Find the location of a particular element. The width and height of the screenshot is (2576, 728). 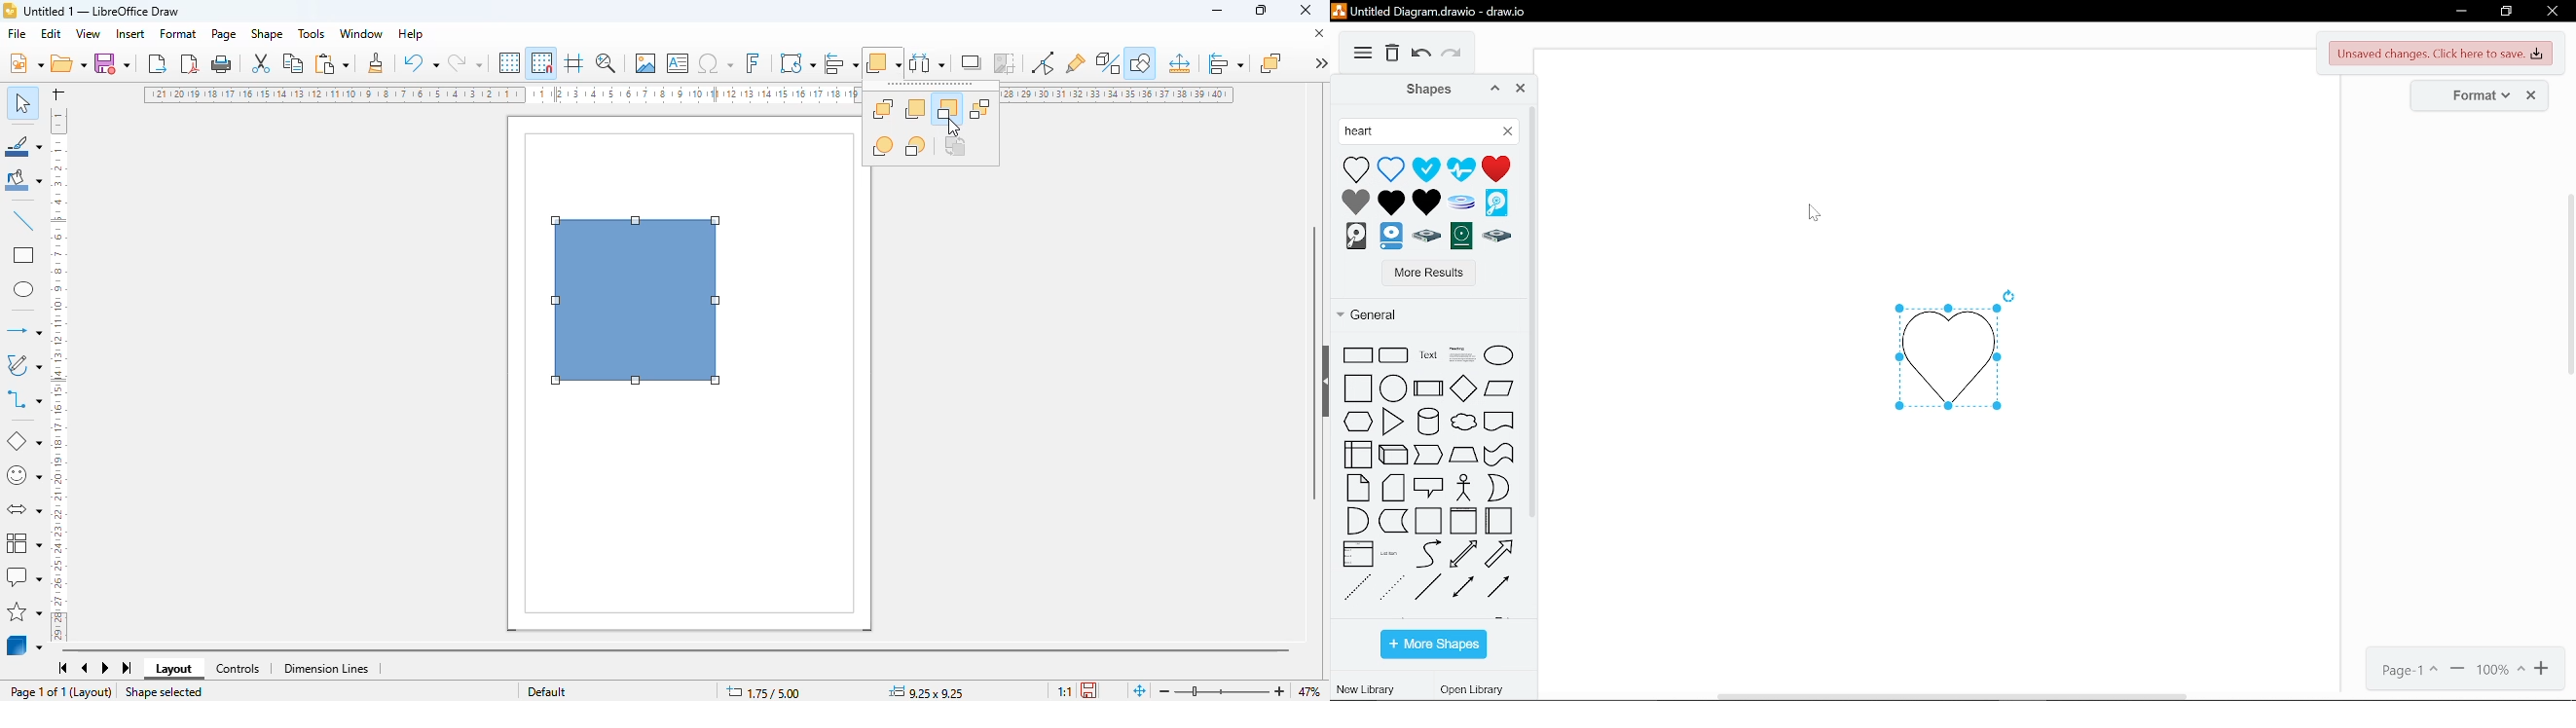

delete is located at coordinates (1393, 54).